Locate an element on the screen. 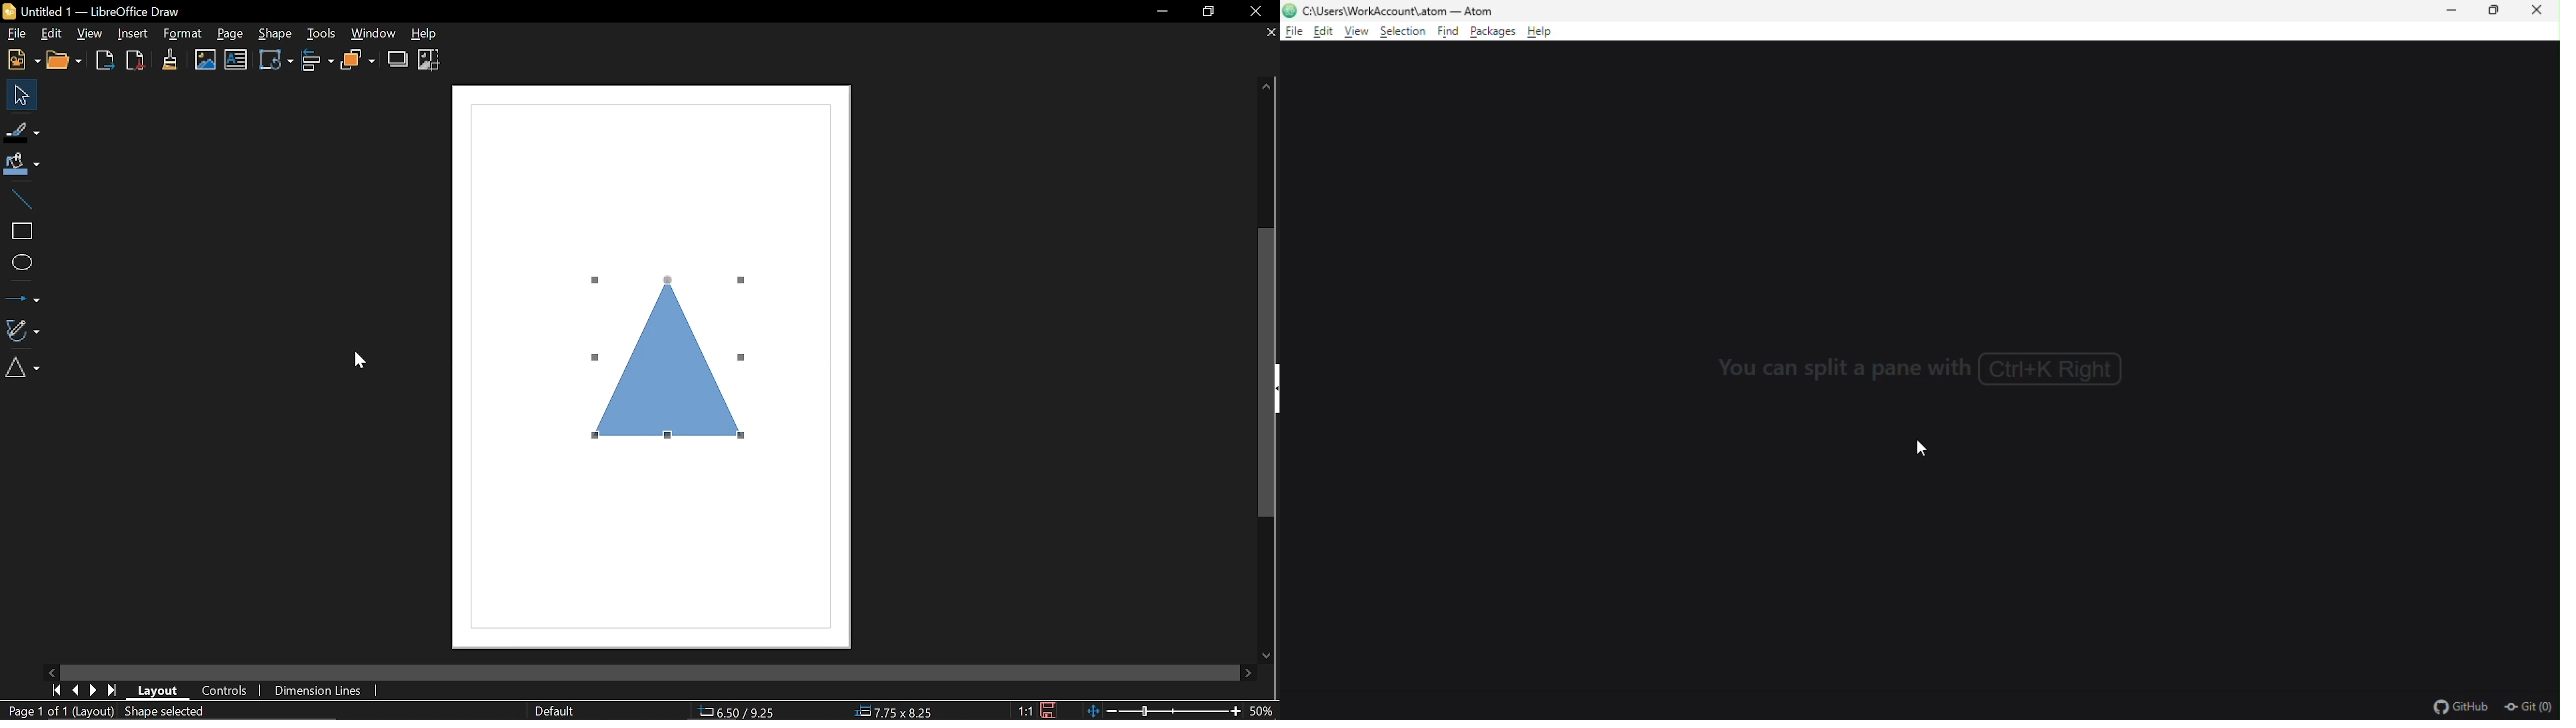 The height and width of the screenshot is (728, 2576). dimension lines is located at coordinates (316, 692).